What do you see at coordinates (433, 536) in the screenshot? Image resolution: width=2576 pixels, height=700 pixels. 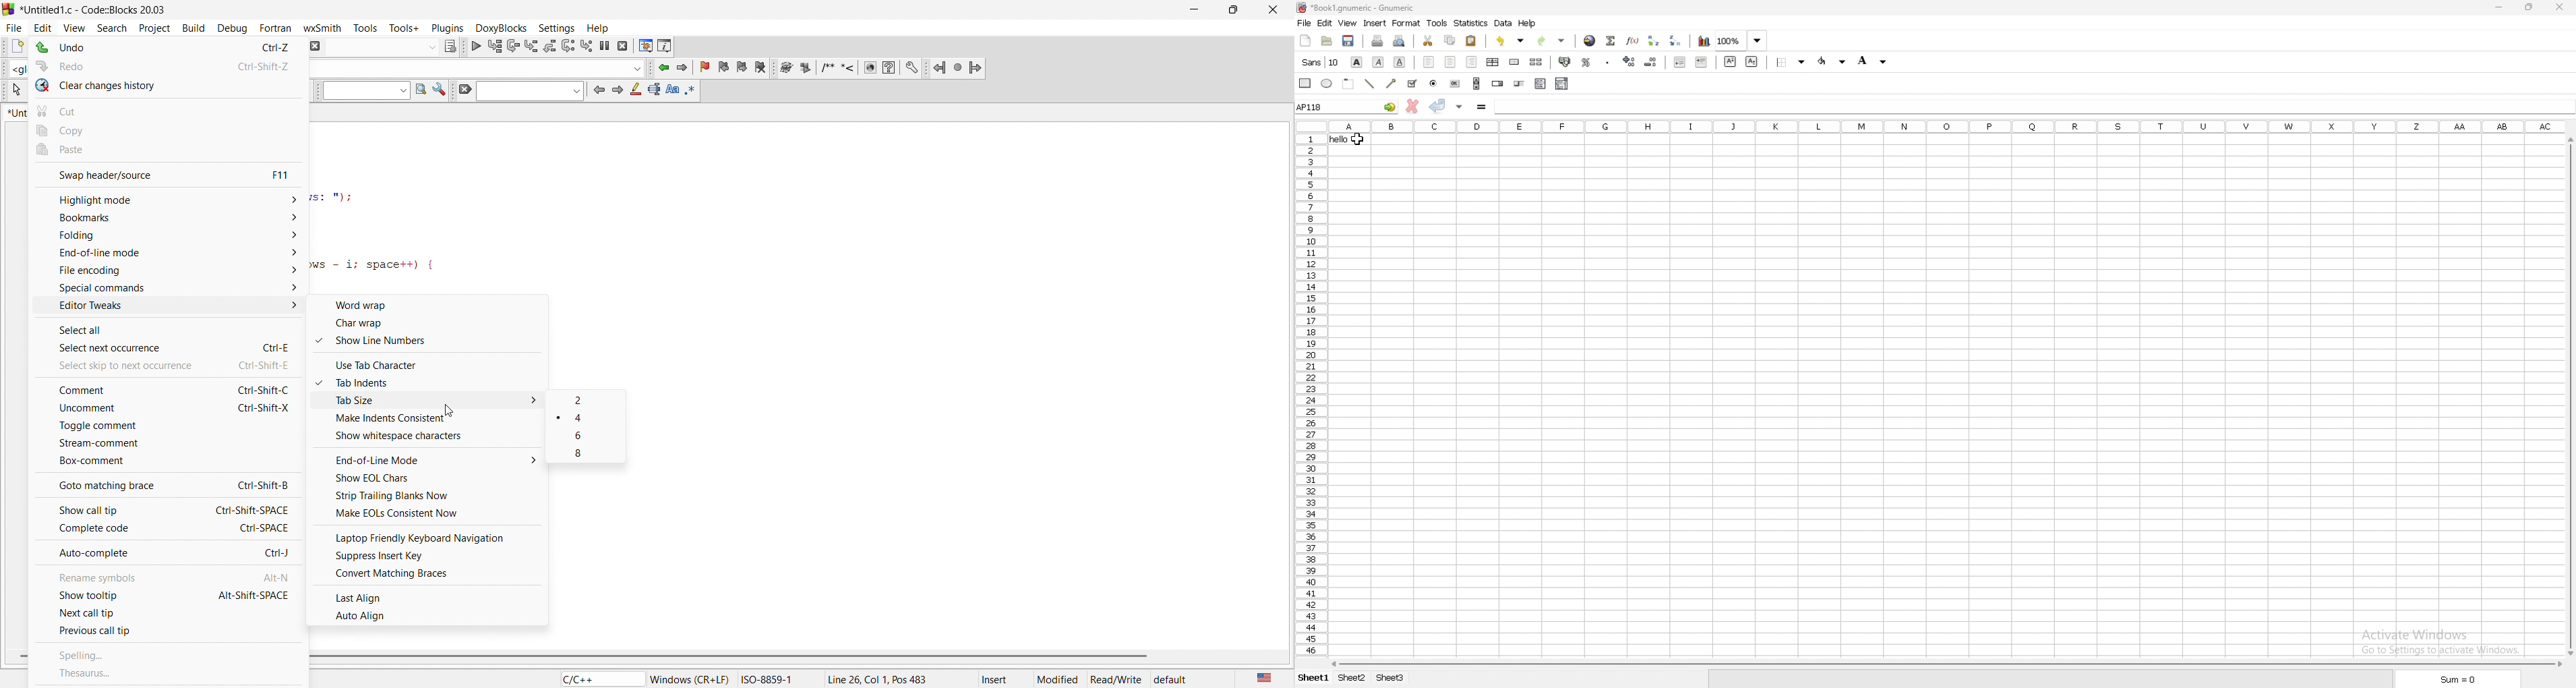 I see `laptop friendly keyboard nav` at bounding box center [433, 536].